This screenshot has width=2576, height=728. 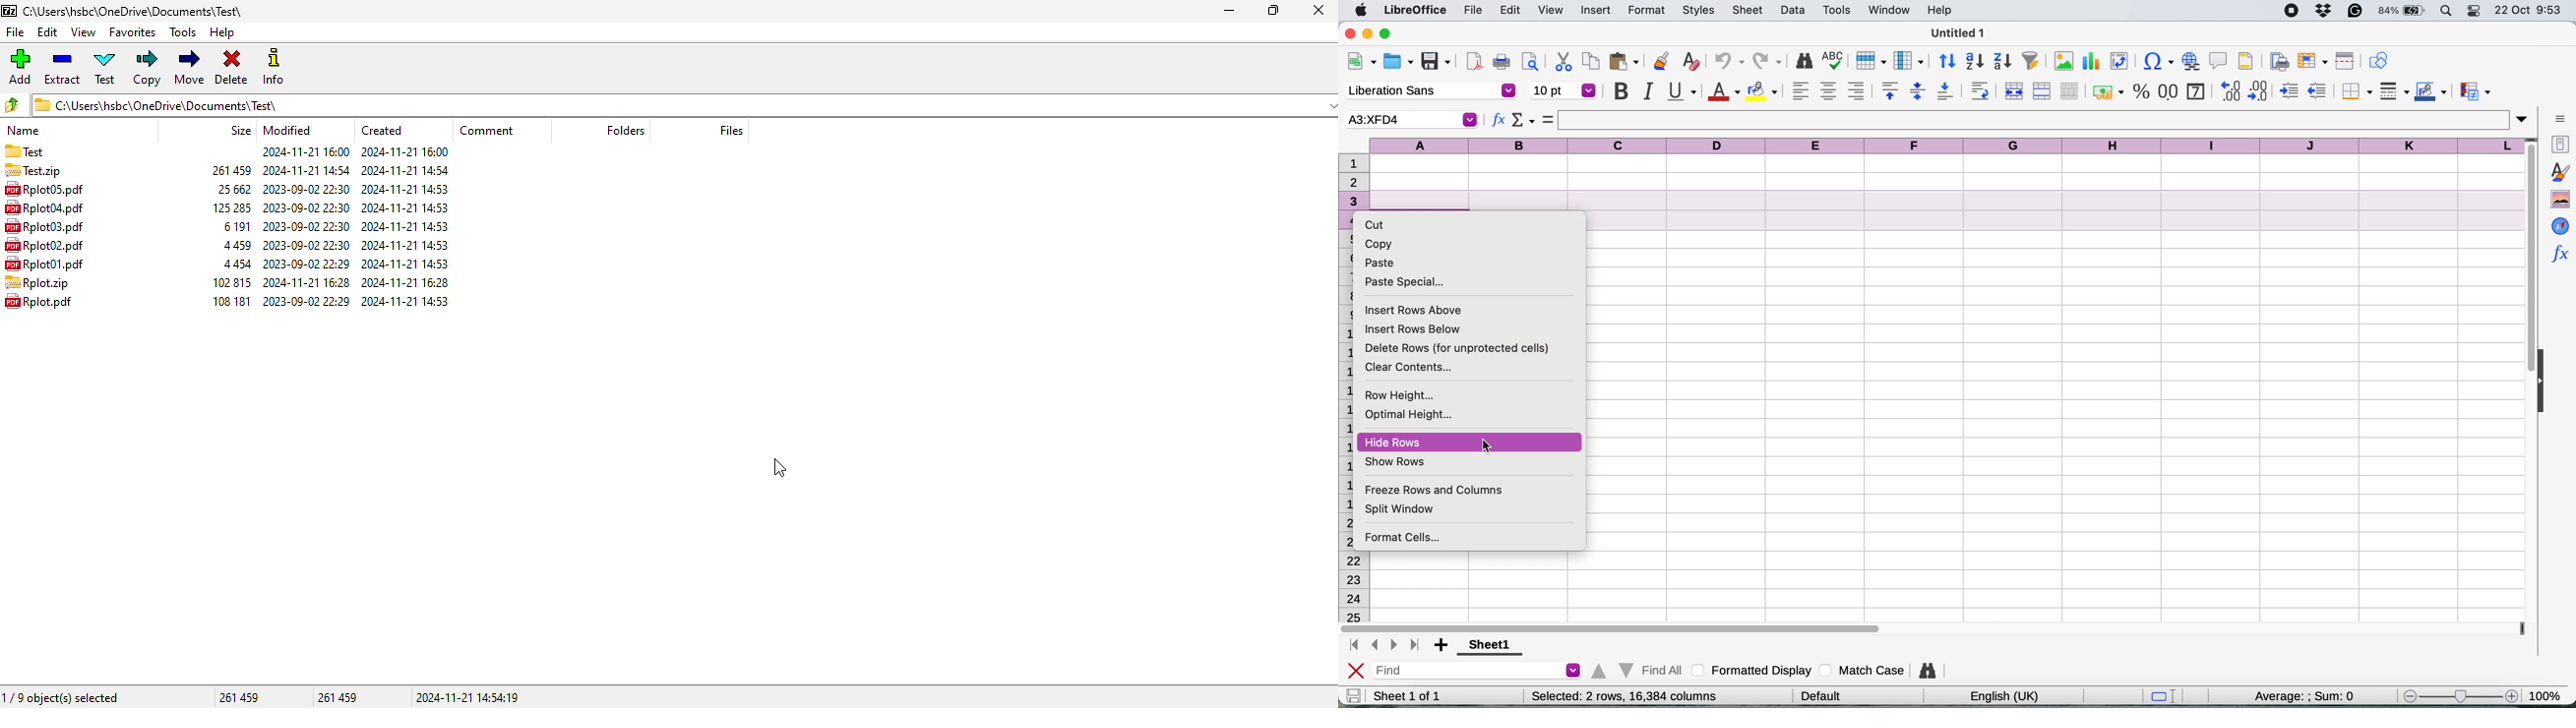 What do you see at coordinates (1319, 10) in the screenshot?
I see `close` at bounding box center [1319, 10].